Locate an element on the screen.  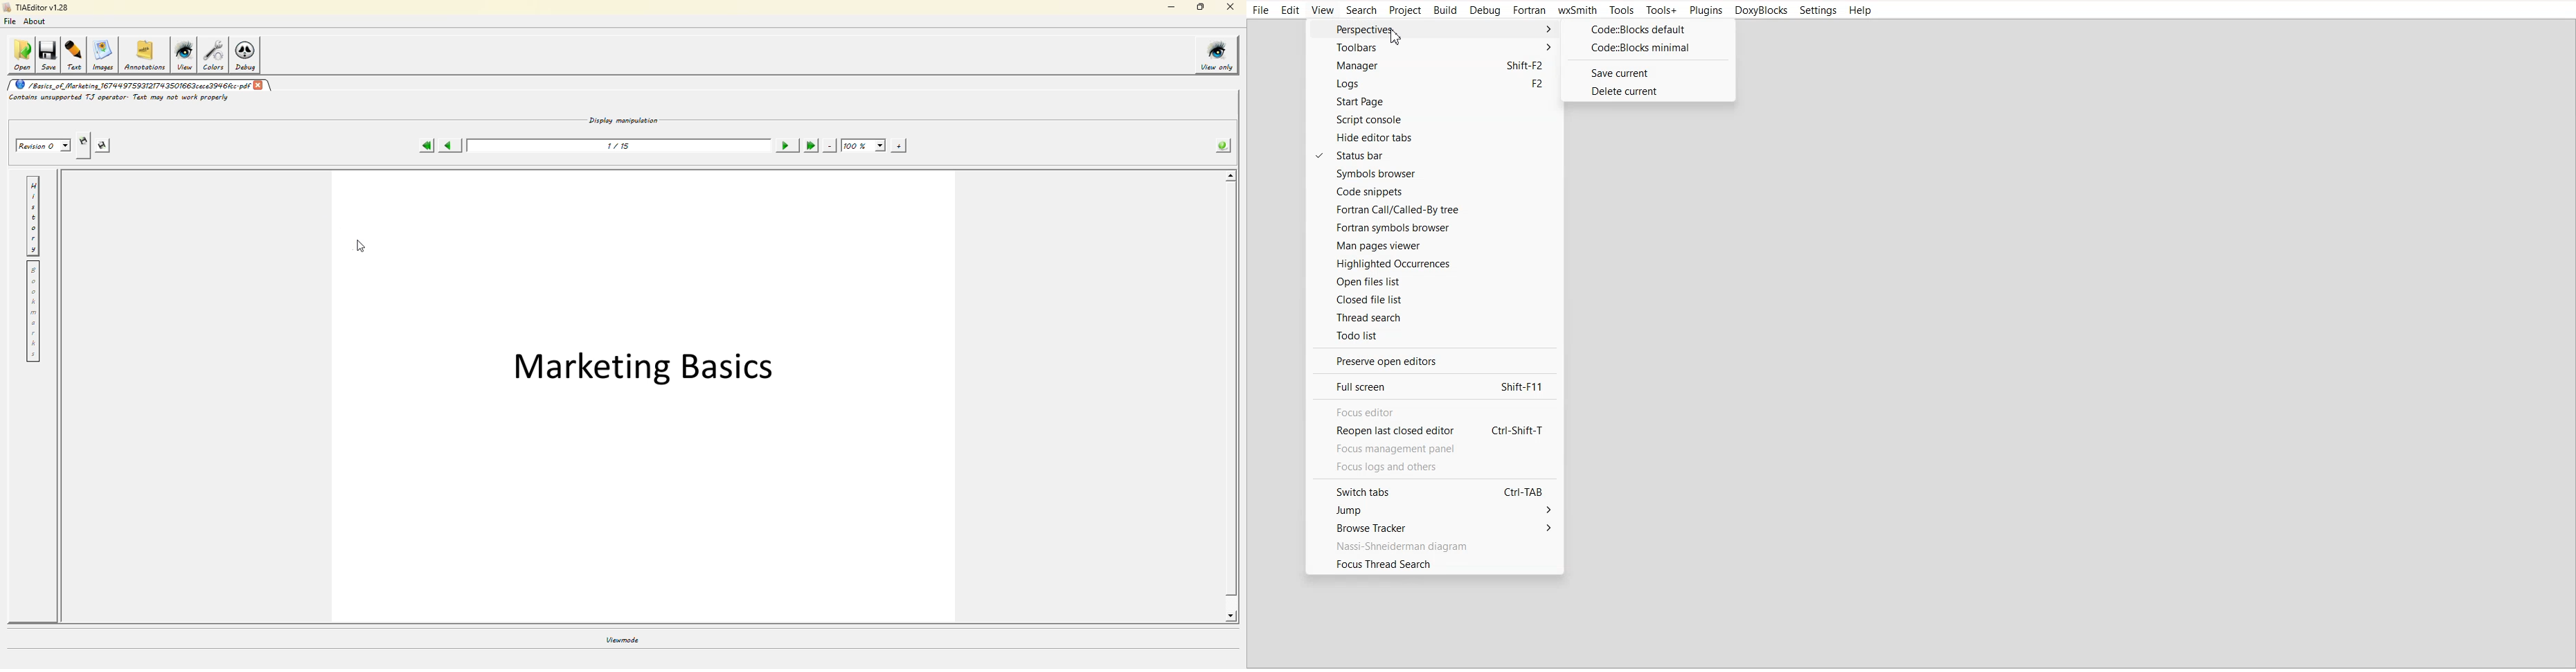
Perspective is located at coordinates (1433, 28).